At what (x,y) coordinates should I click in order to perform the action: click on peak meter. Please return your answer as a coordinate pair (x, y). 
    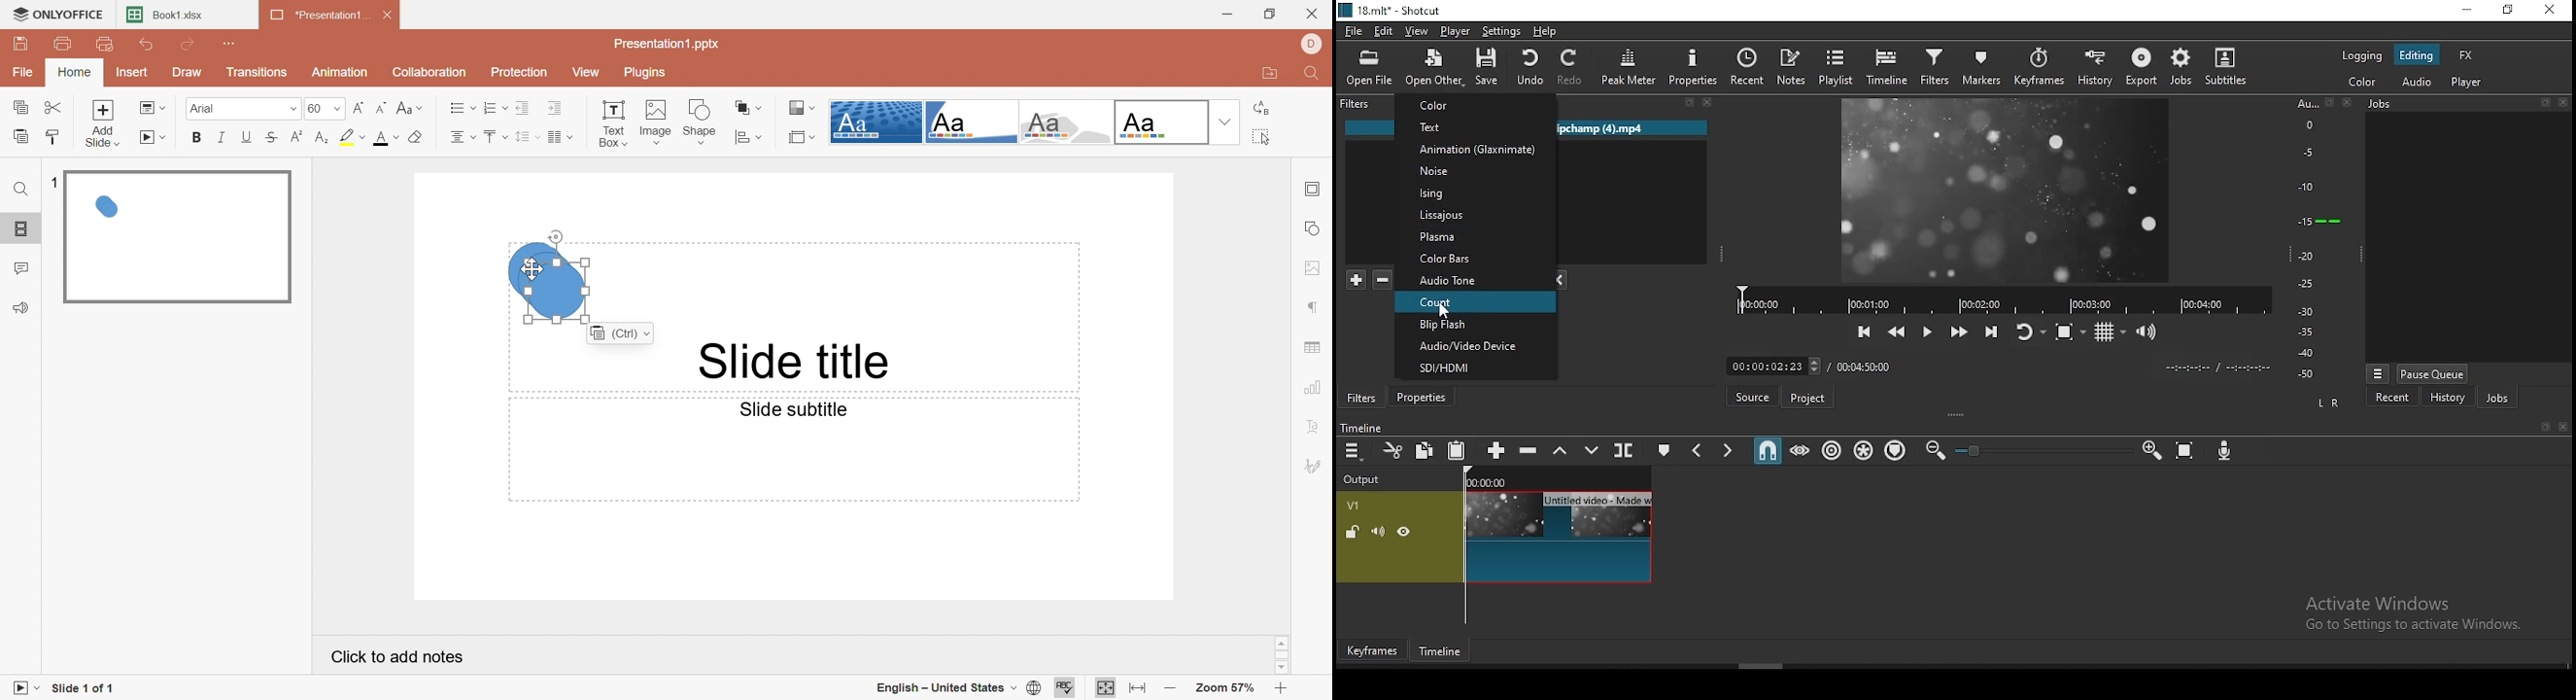
    Looking at the image, I should click on (1631, 68).